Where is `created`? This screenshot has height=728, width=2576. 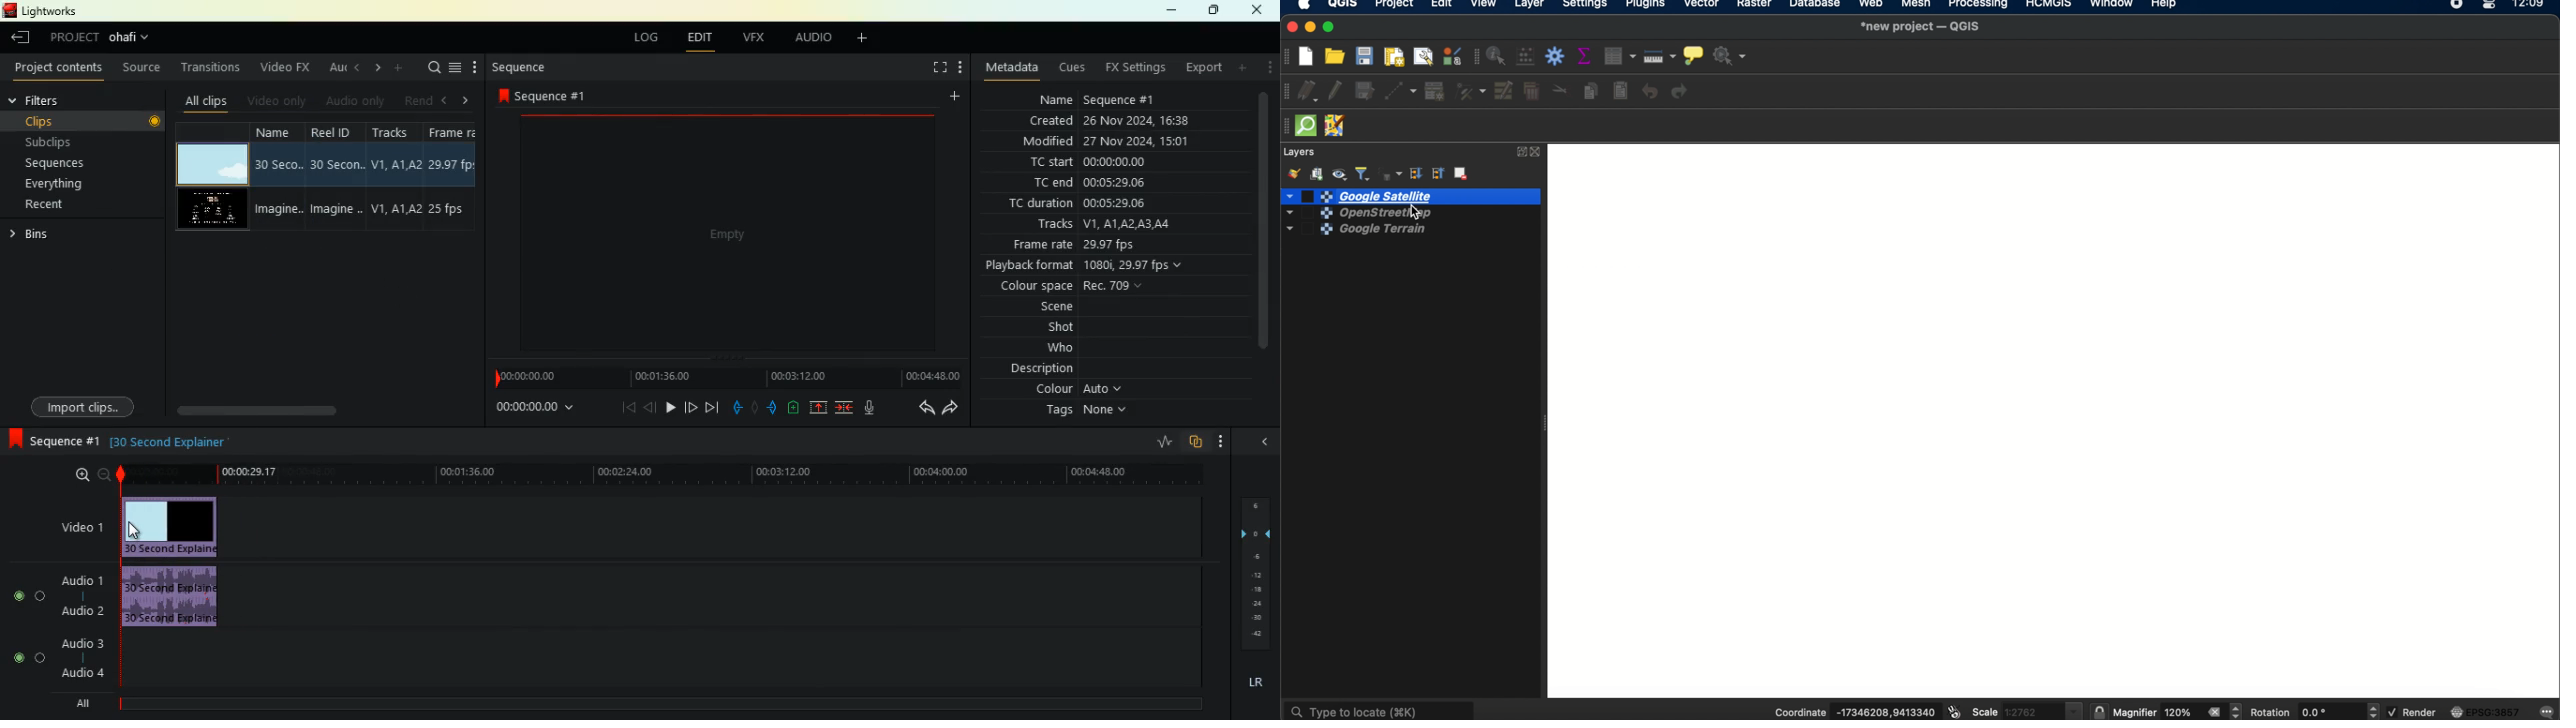 created is located at coordinates (1118, 119).